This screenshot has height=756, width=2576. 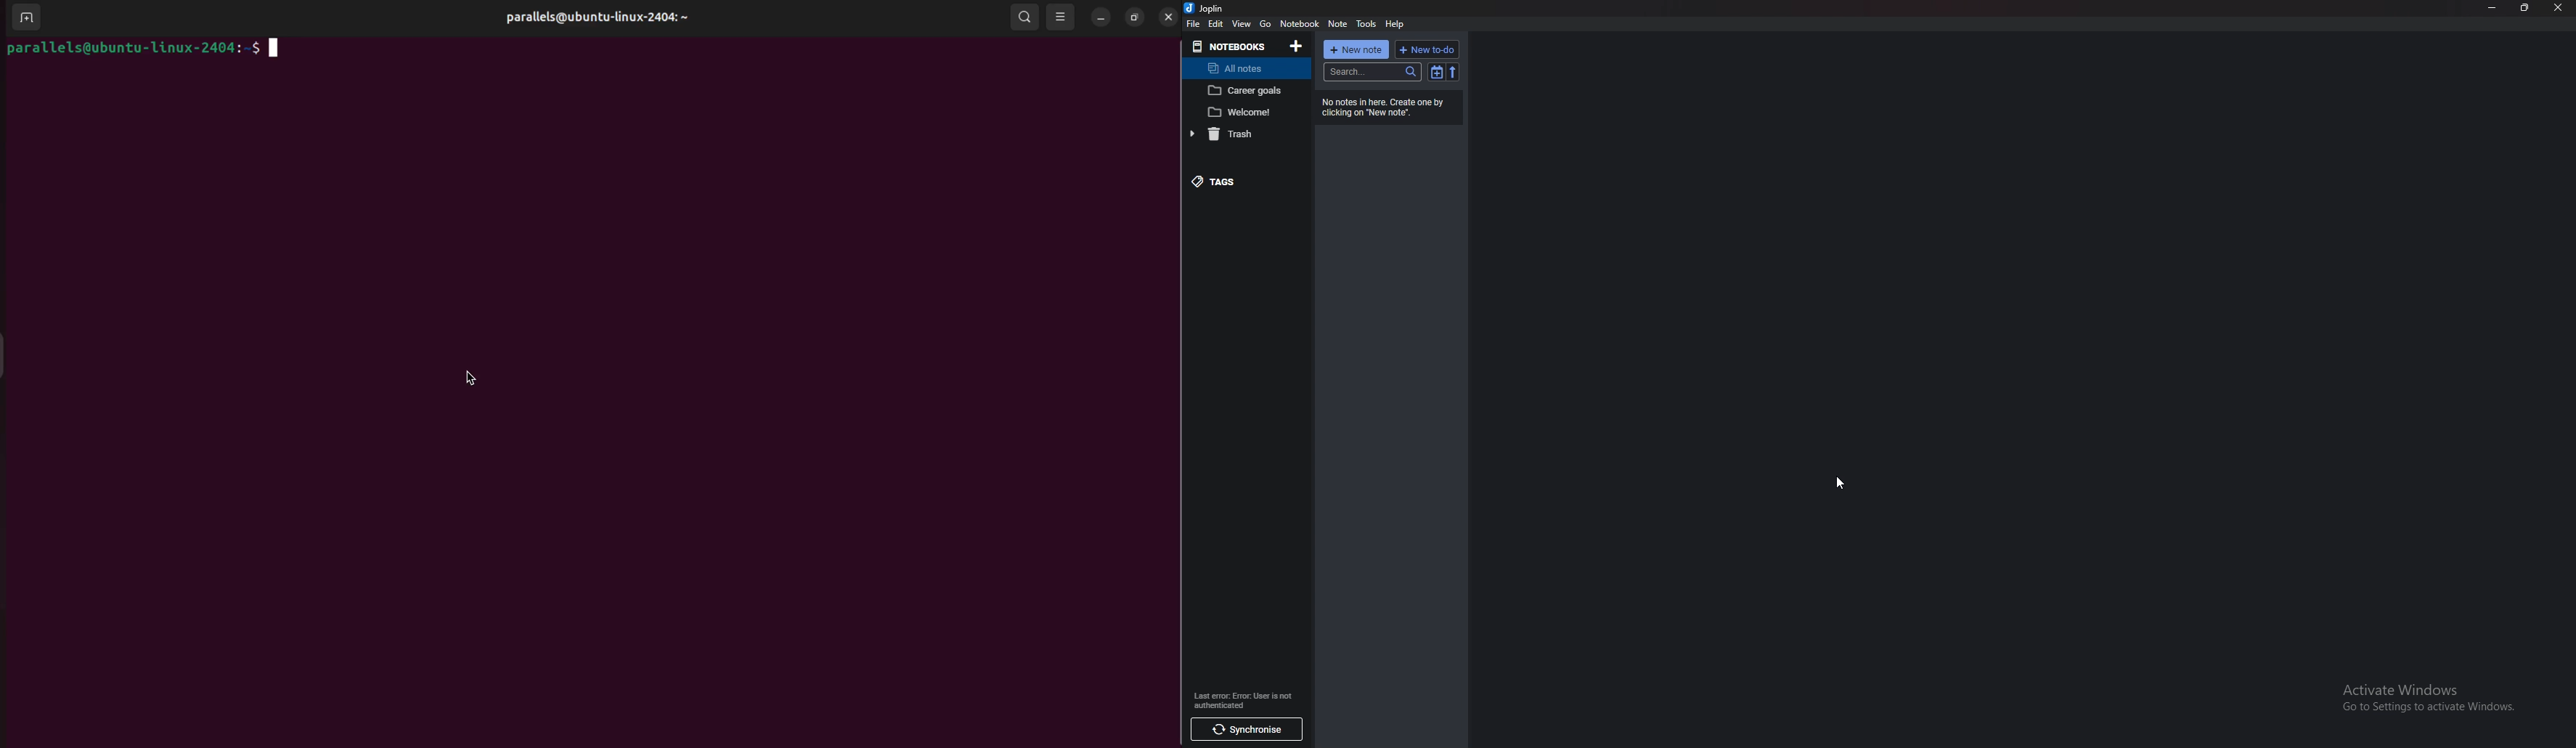 I want to click on Activate Windows, so click(x=2426, y=696).